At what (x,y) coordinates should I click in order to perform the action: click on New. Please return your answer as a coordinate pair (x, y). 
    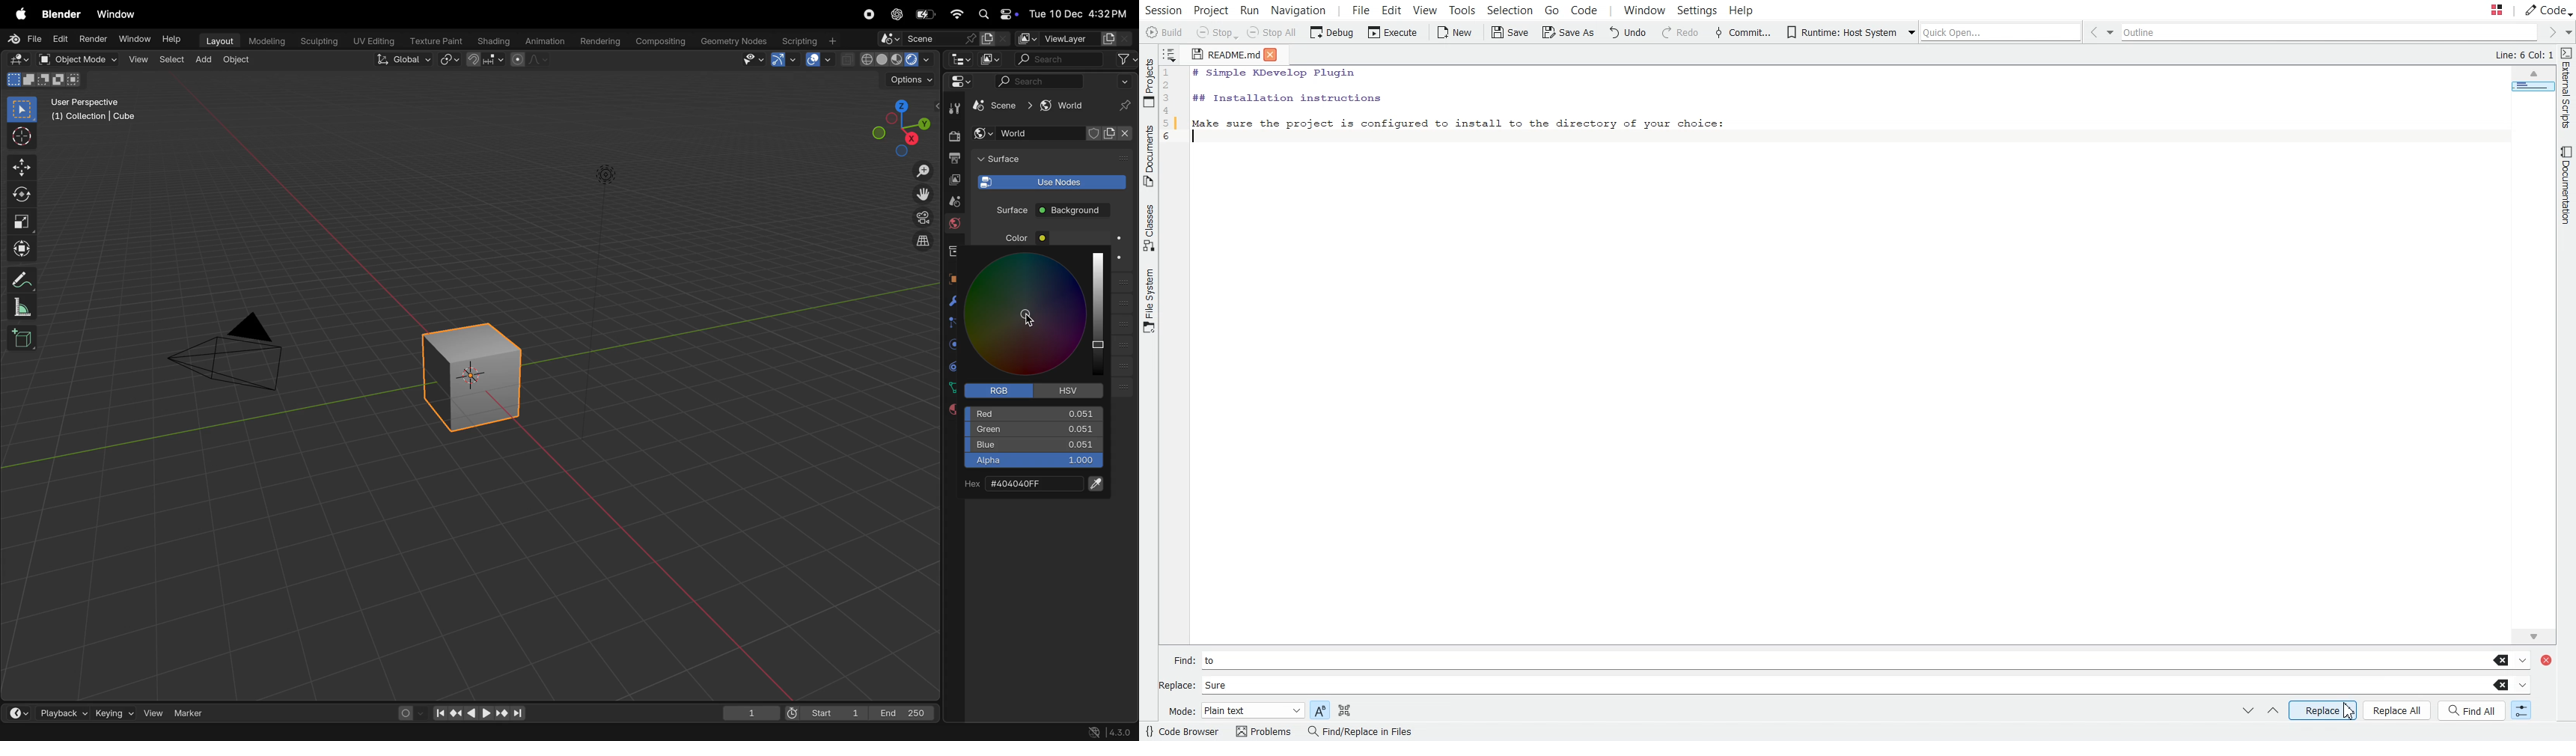
    Looking at the image, I should click on (1456, 32).